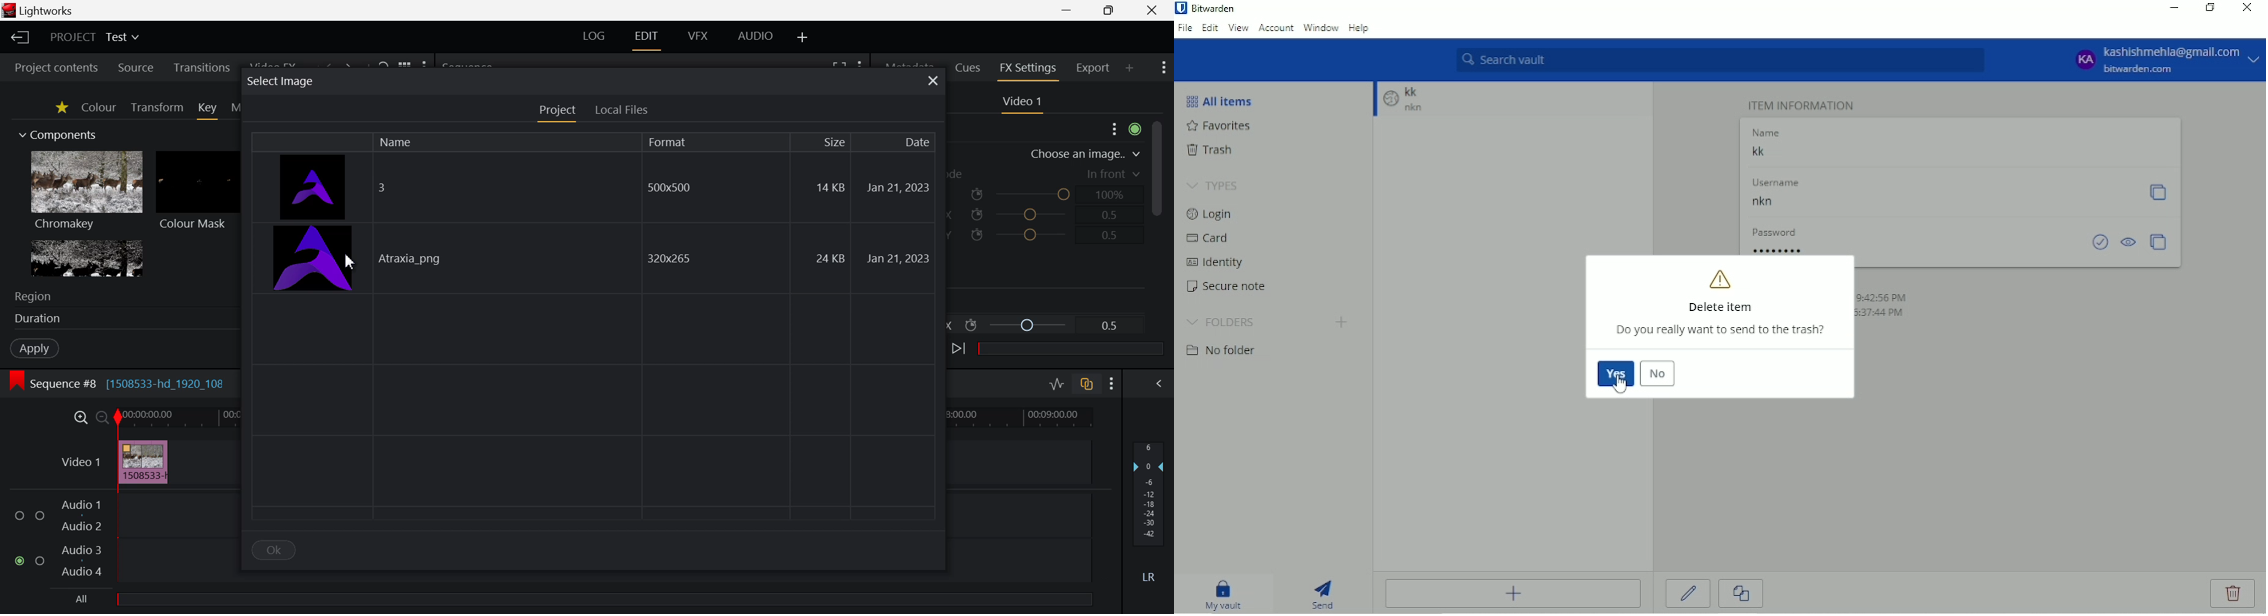 This screenshot has height=616, width=2268. Describe the element at coordinates (1068, 10) in the screenshot. I see `Restore Down` at that location.